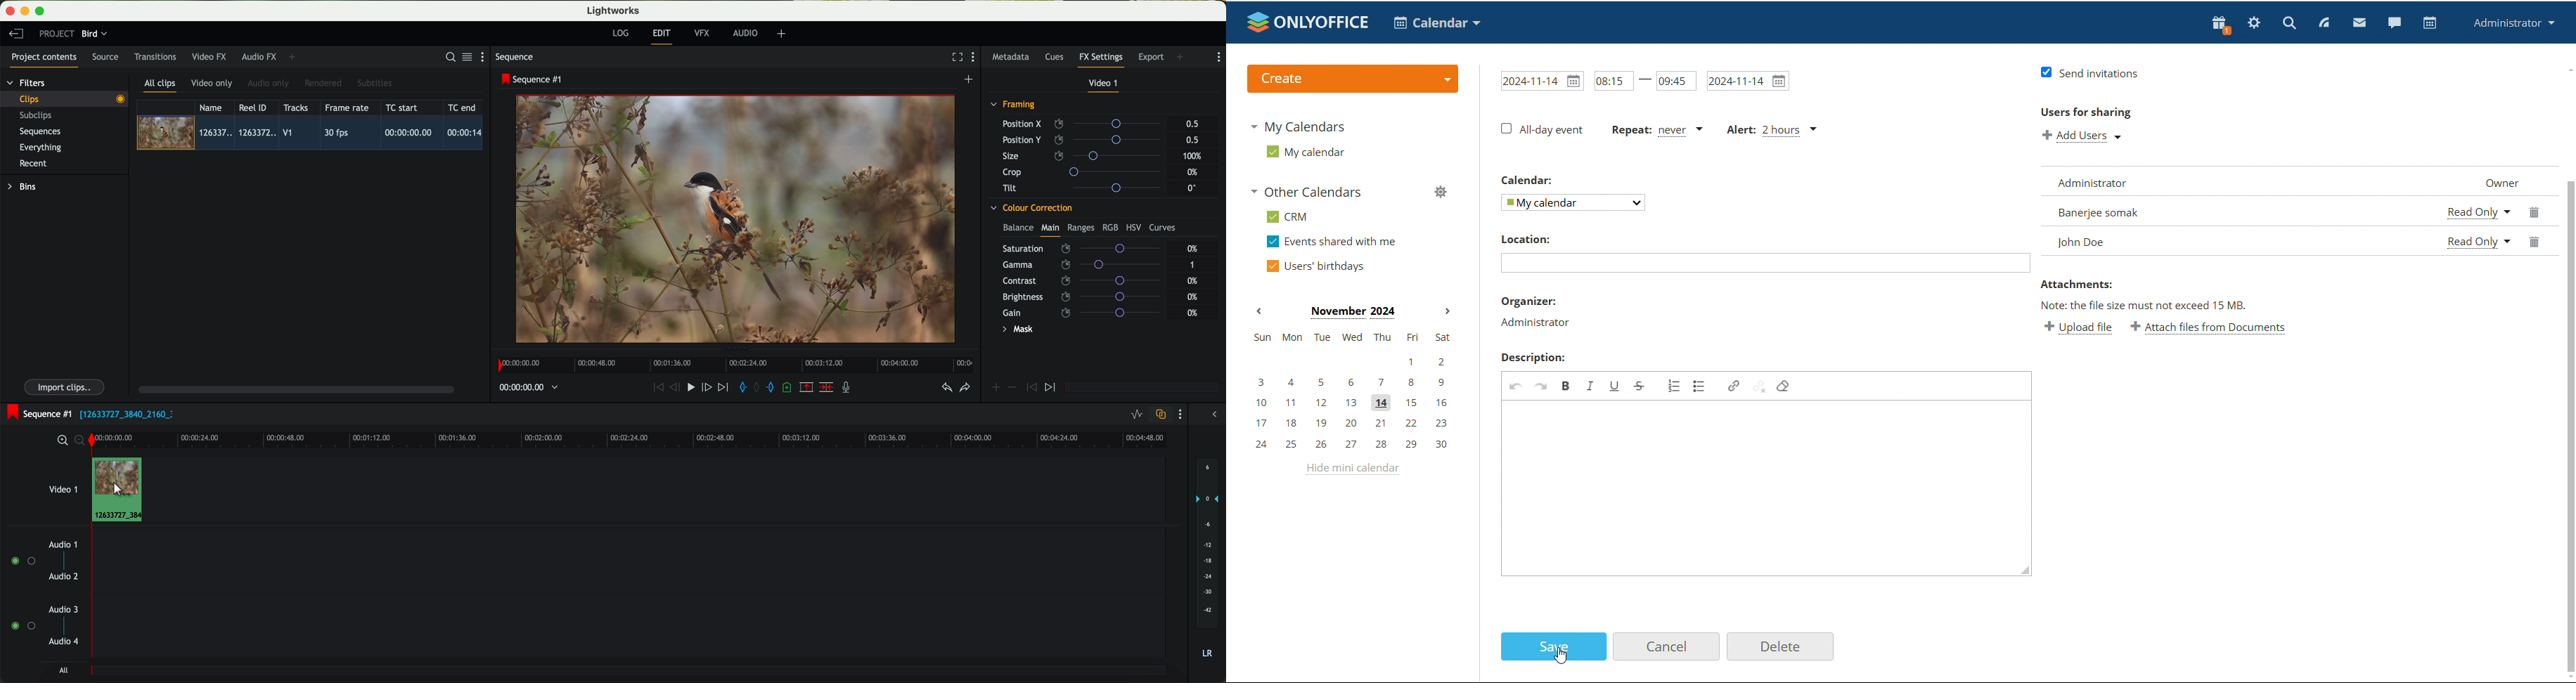  Describe the element at coordinates (1086, 188) in the screenshot. I see `tilt` at that location.